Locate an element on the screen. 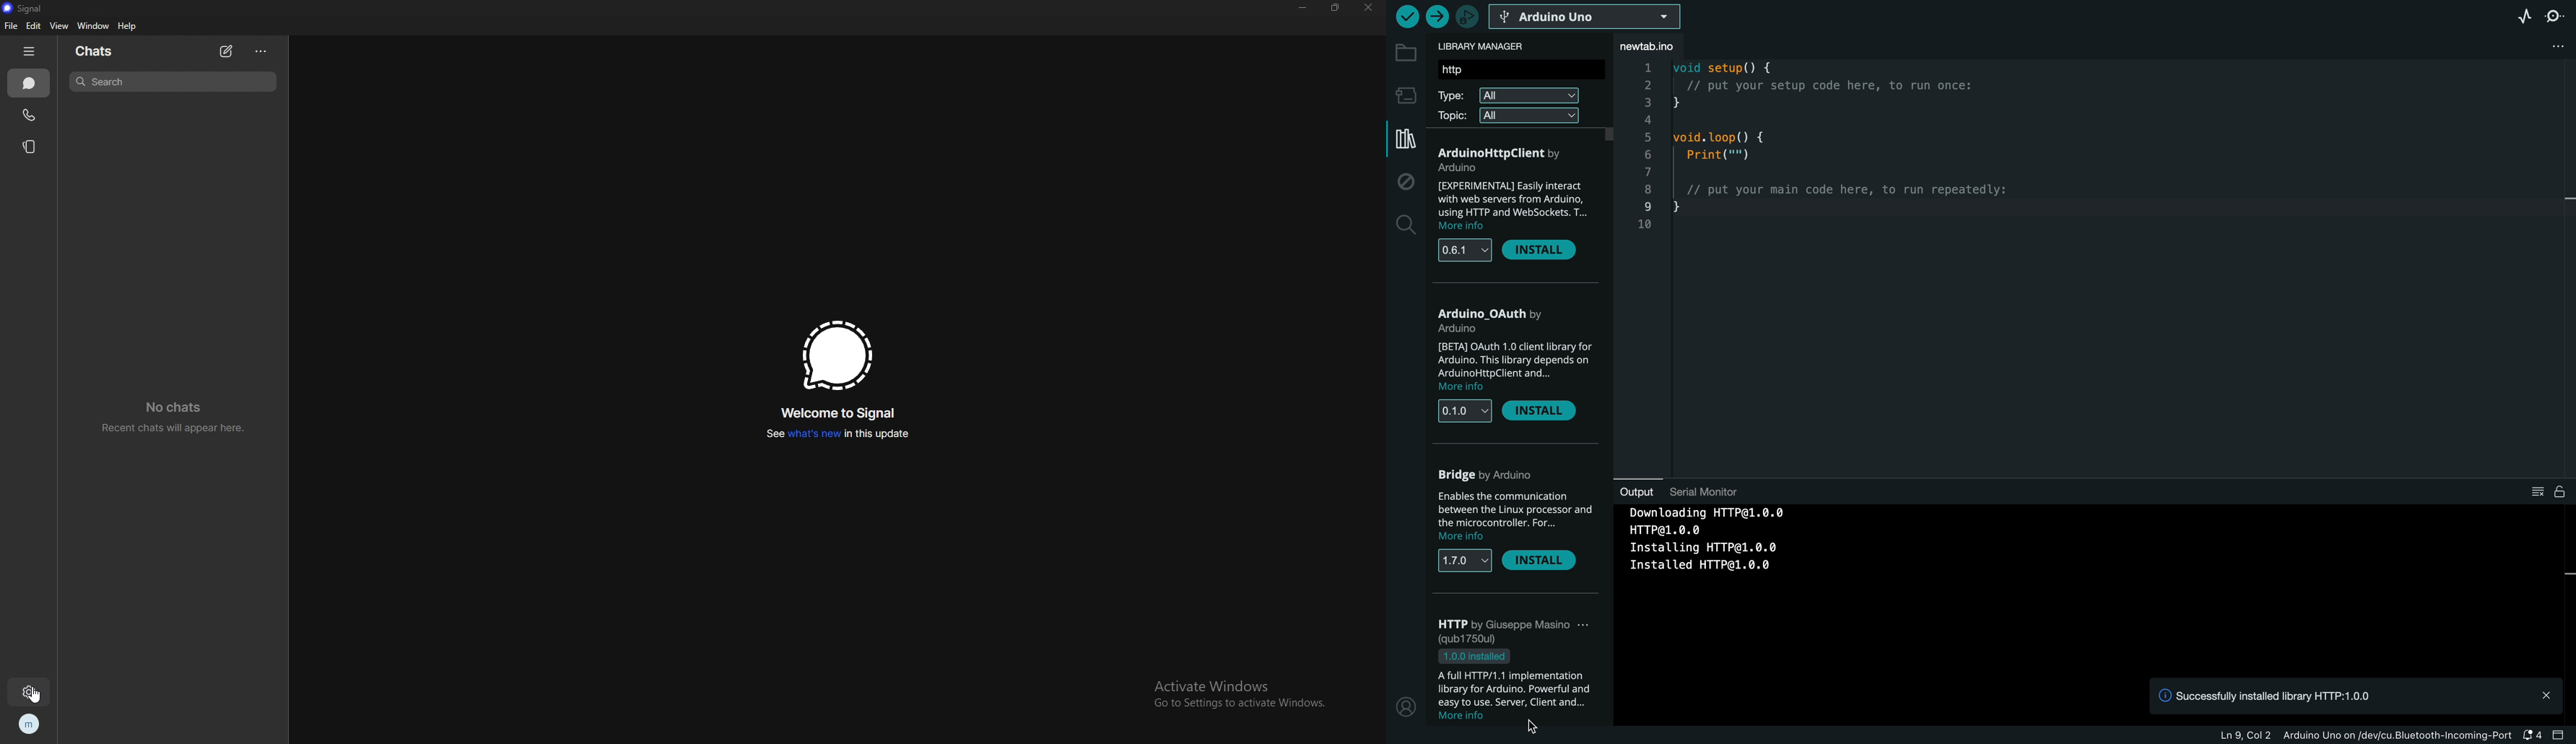 The image size is (2576, 756). remove is located at coordinates (1542, 409).